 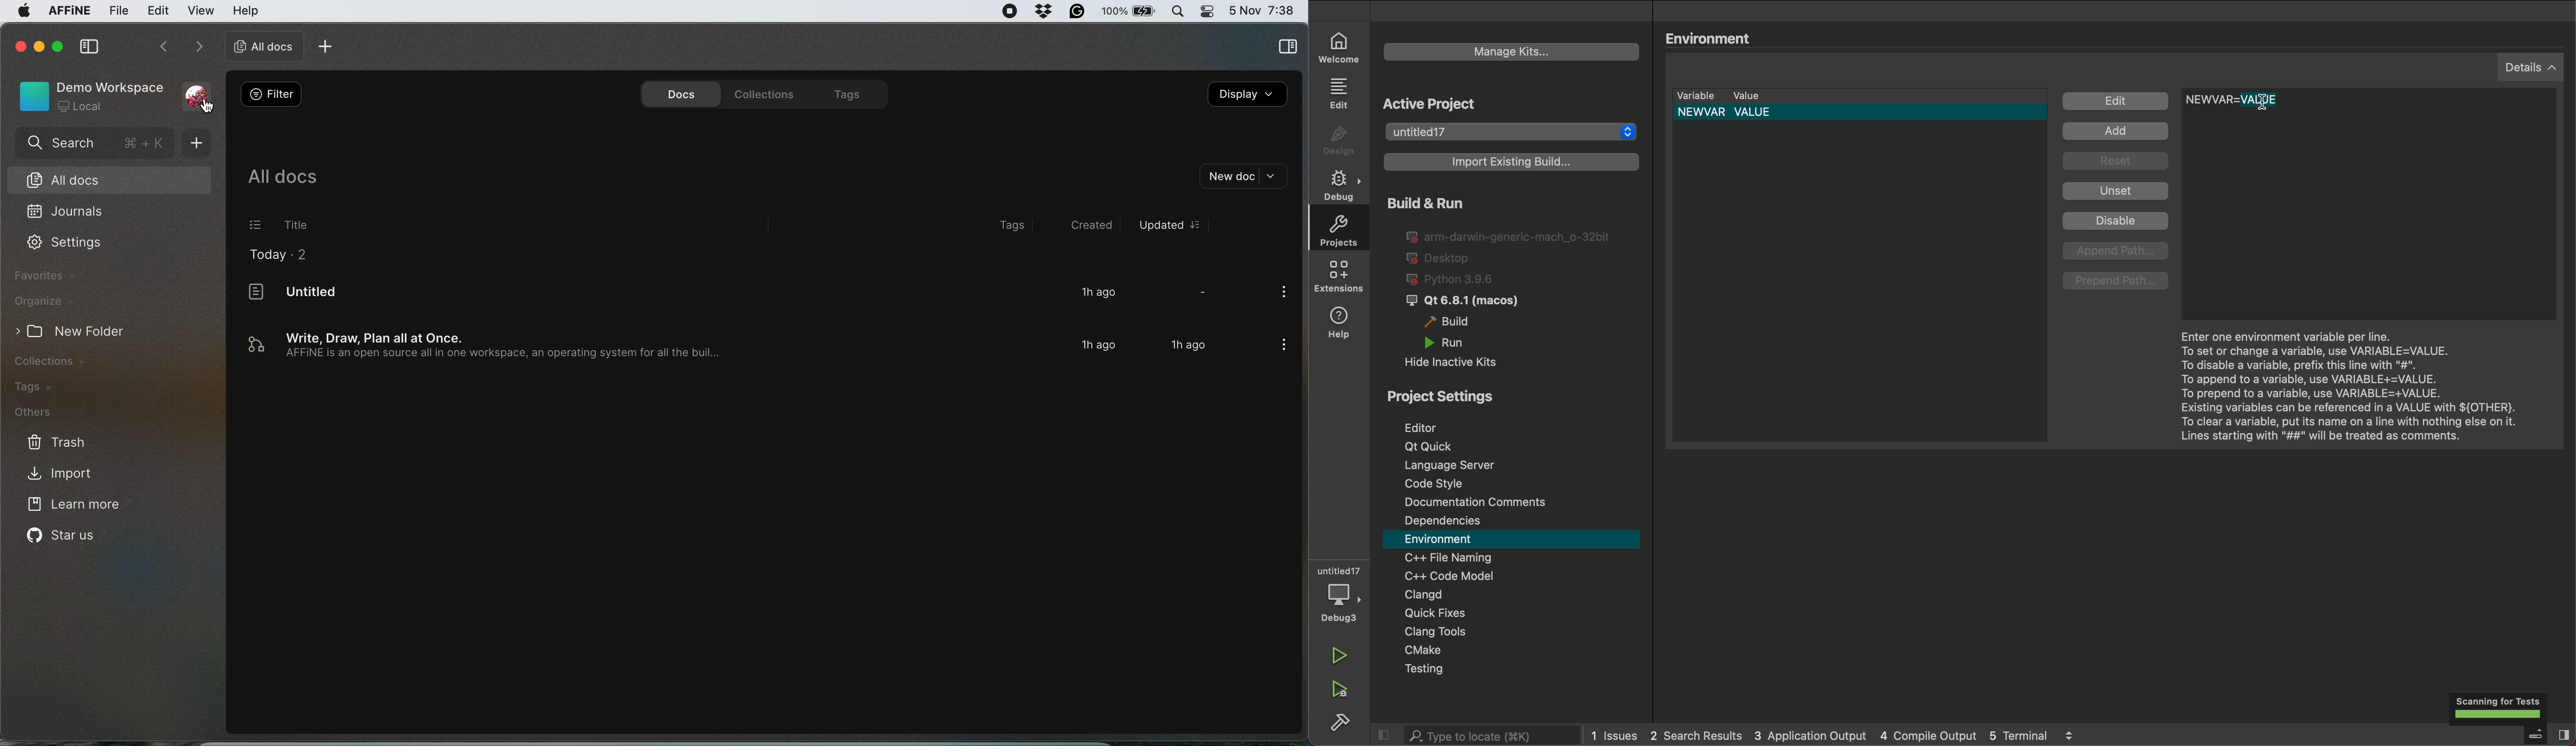 I want to click on projects, so click(x=1338, y=229).